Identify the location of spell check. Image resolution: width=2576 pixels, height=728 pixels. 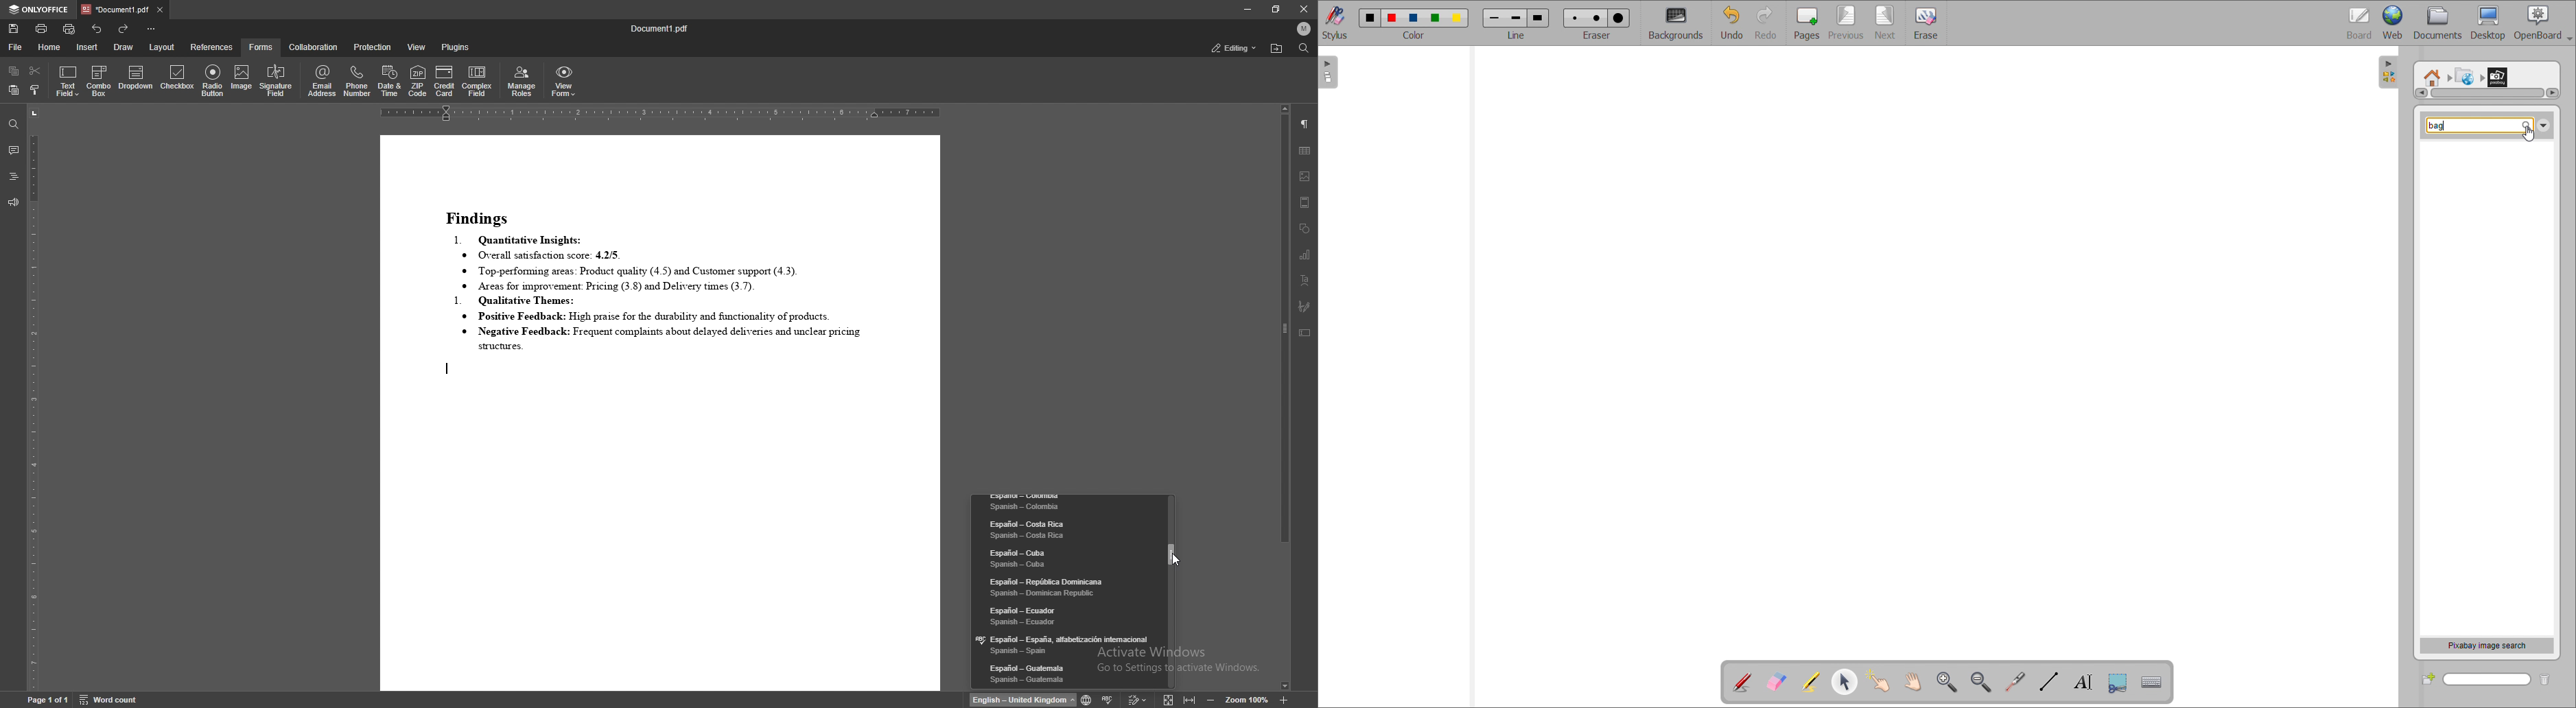
(1108, 699).